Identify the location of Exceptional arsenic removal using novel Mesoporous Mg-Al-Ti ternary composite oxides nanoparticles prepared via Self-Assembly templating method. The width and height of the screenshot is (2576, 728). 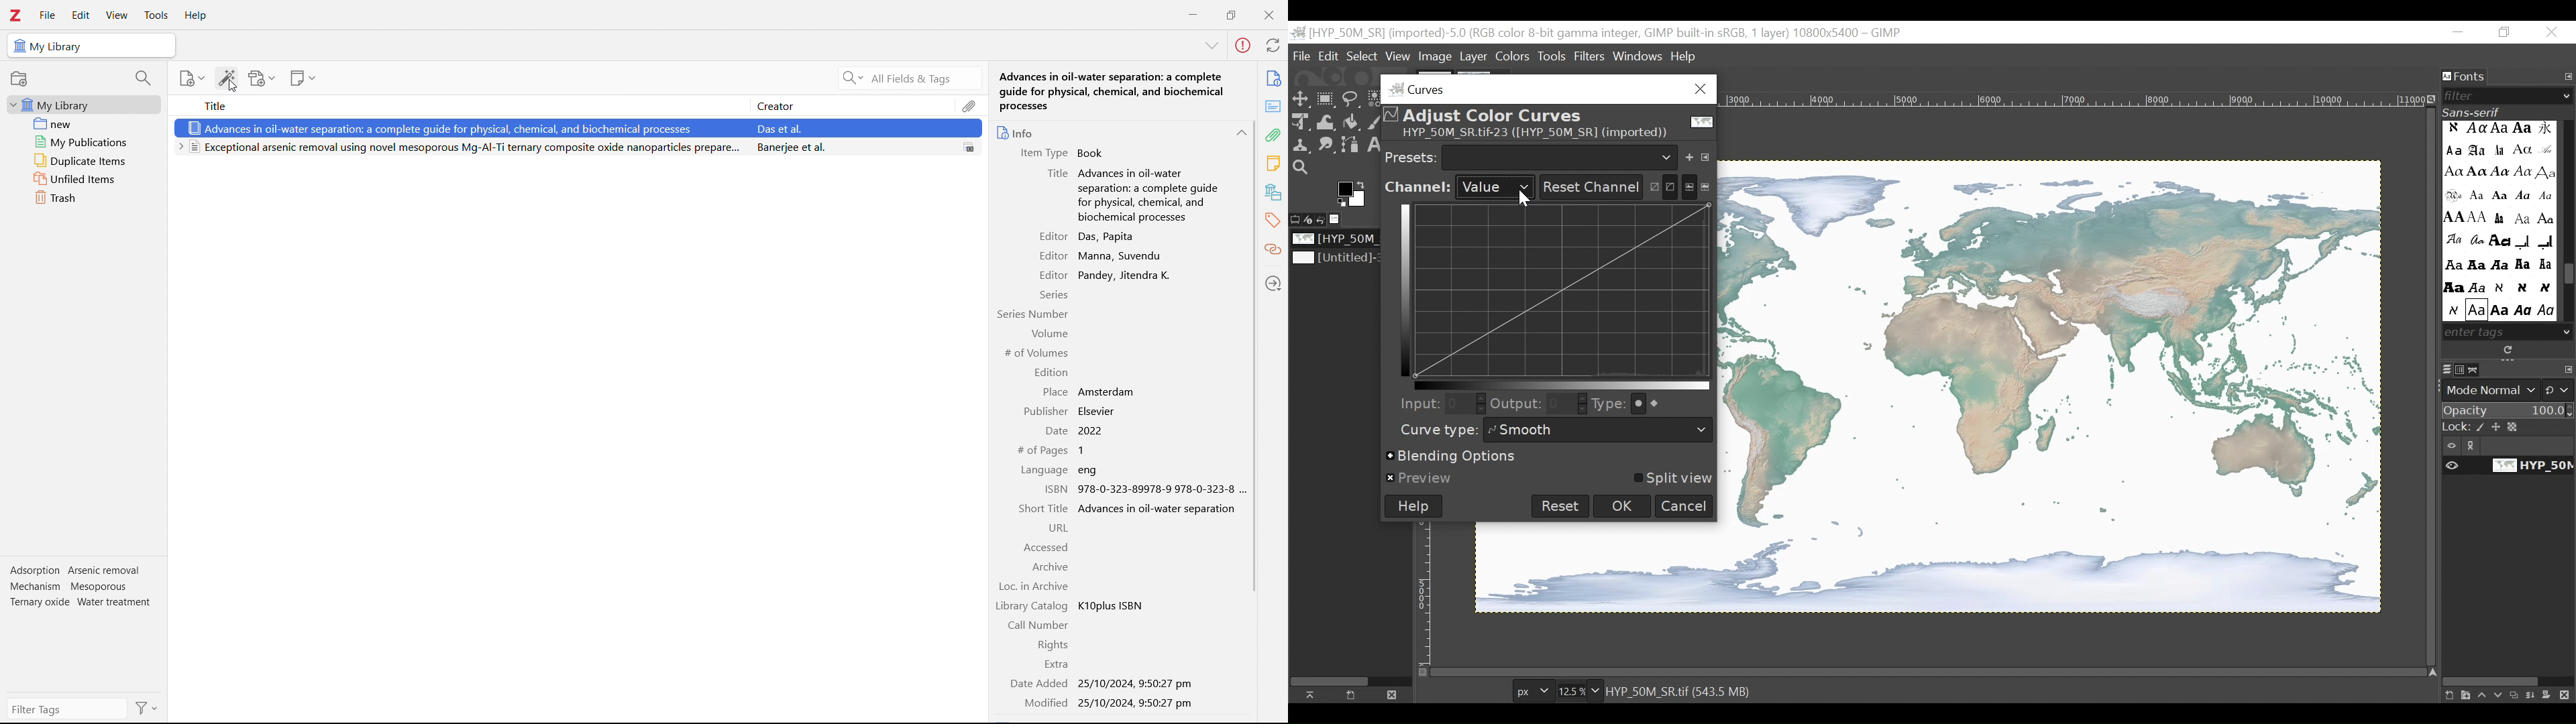
(460, 149).